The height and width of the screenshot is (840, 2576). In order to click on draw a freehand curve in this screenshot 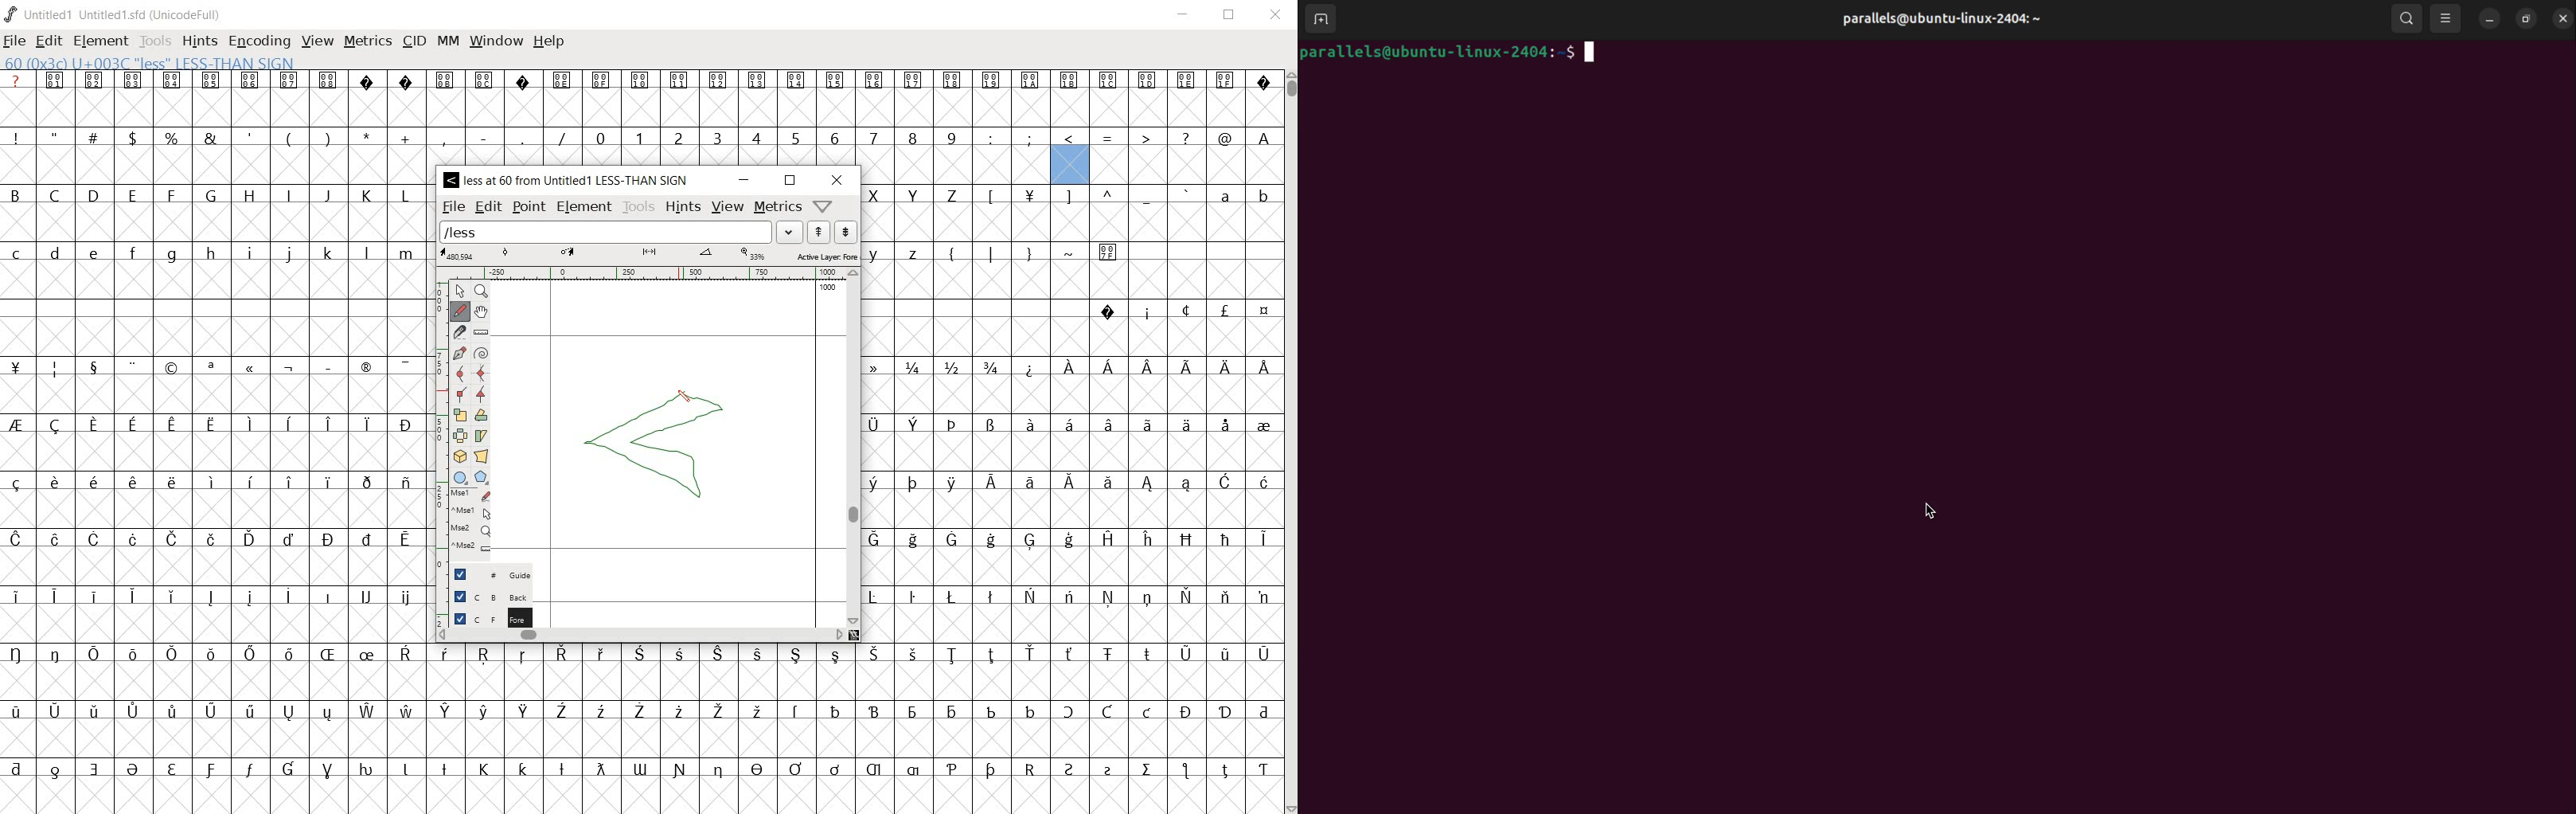, I will do `click(460, 311)`.